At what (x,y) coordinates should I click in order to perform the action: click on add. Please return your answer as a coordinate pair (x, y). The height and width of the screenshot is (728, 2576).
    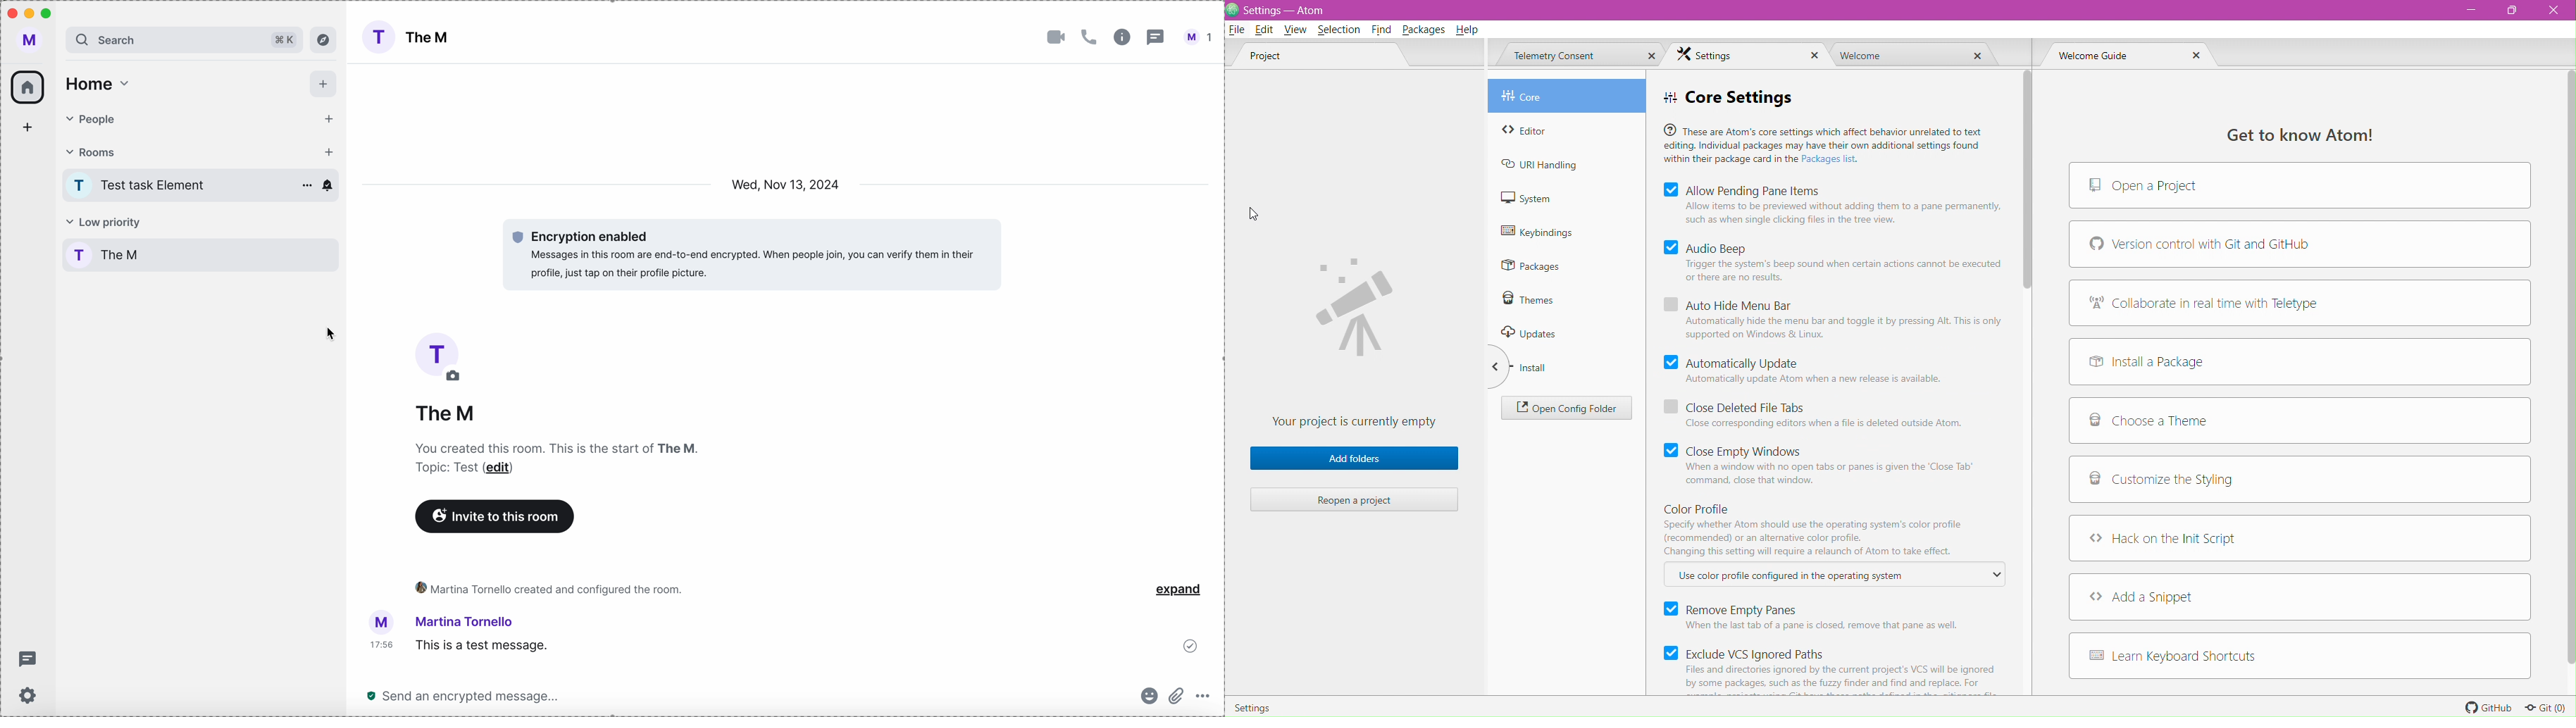
    Looking at the image, I should click on (27, 126).